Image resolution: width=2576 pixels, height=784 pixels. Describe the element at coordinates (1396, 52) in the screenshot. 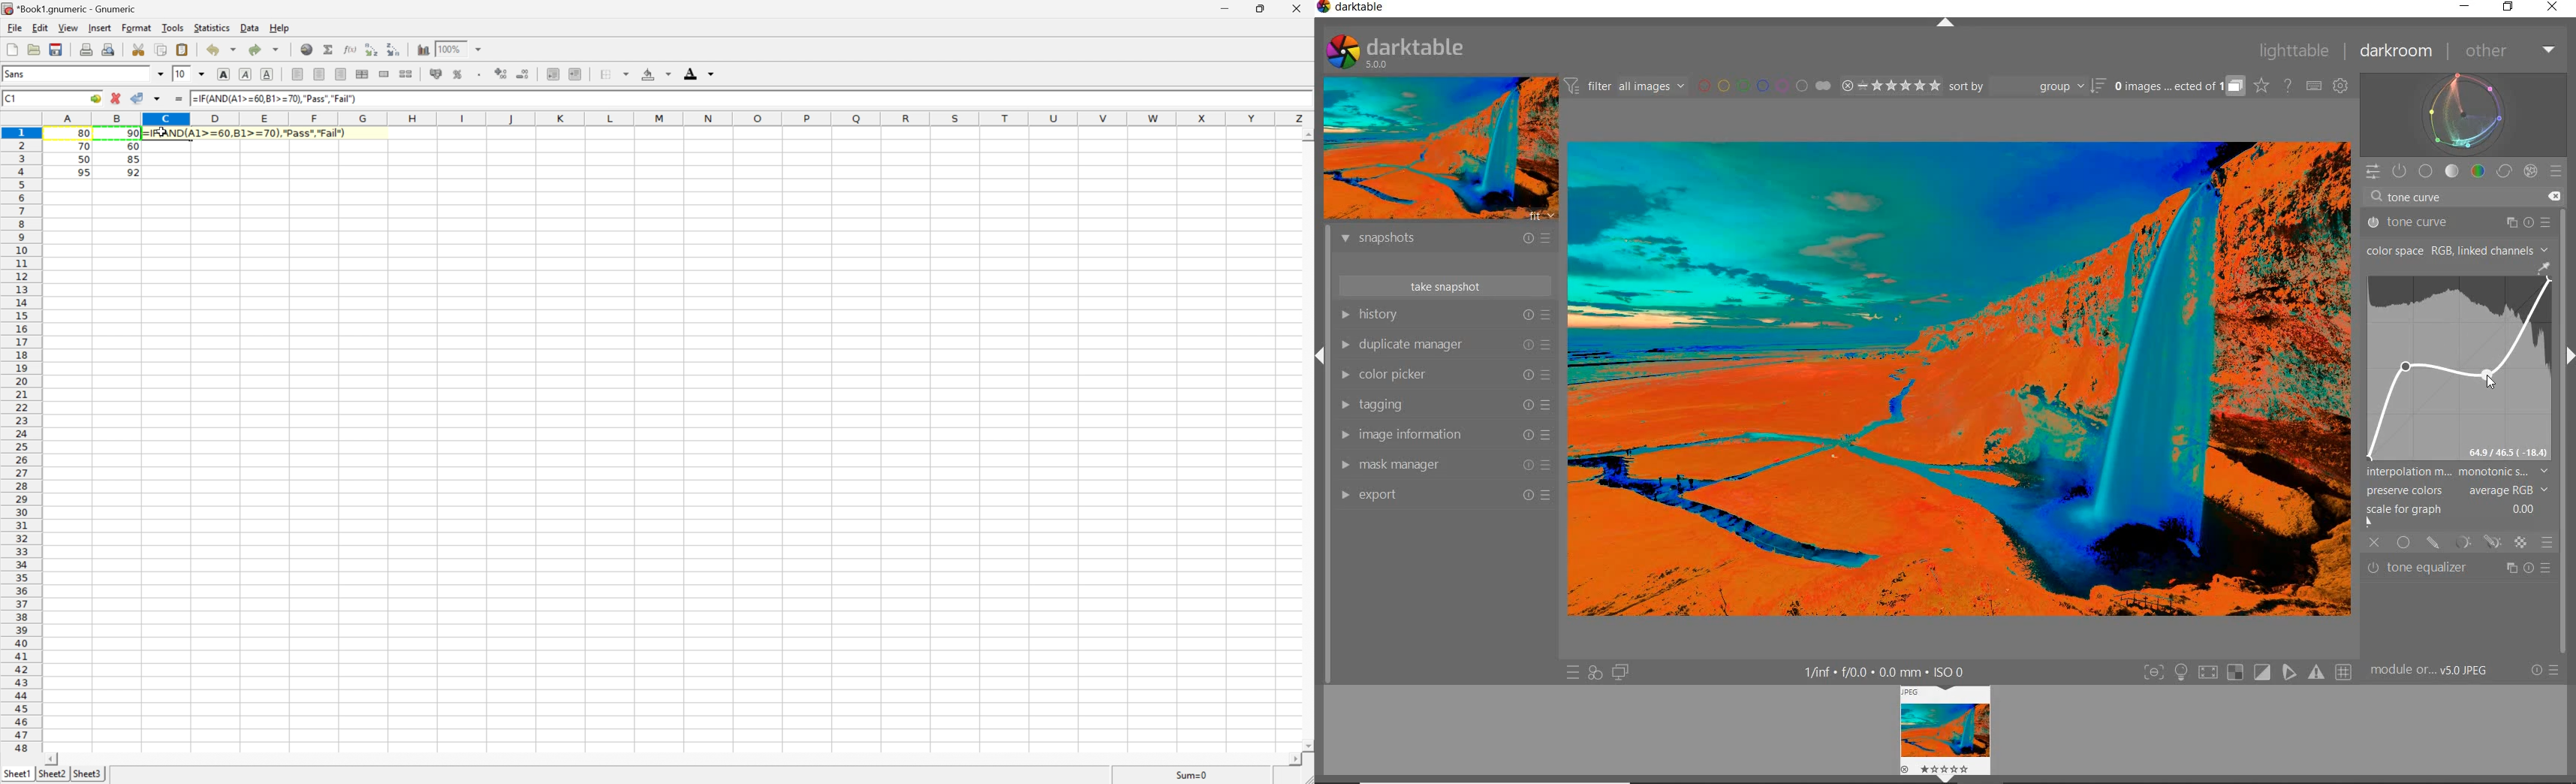

I see `SYSTEM LOGO` at that location.